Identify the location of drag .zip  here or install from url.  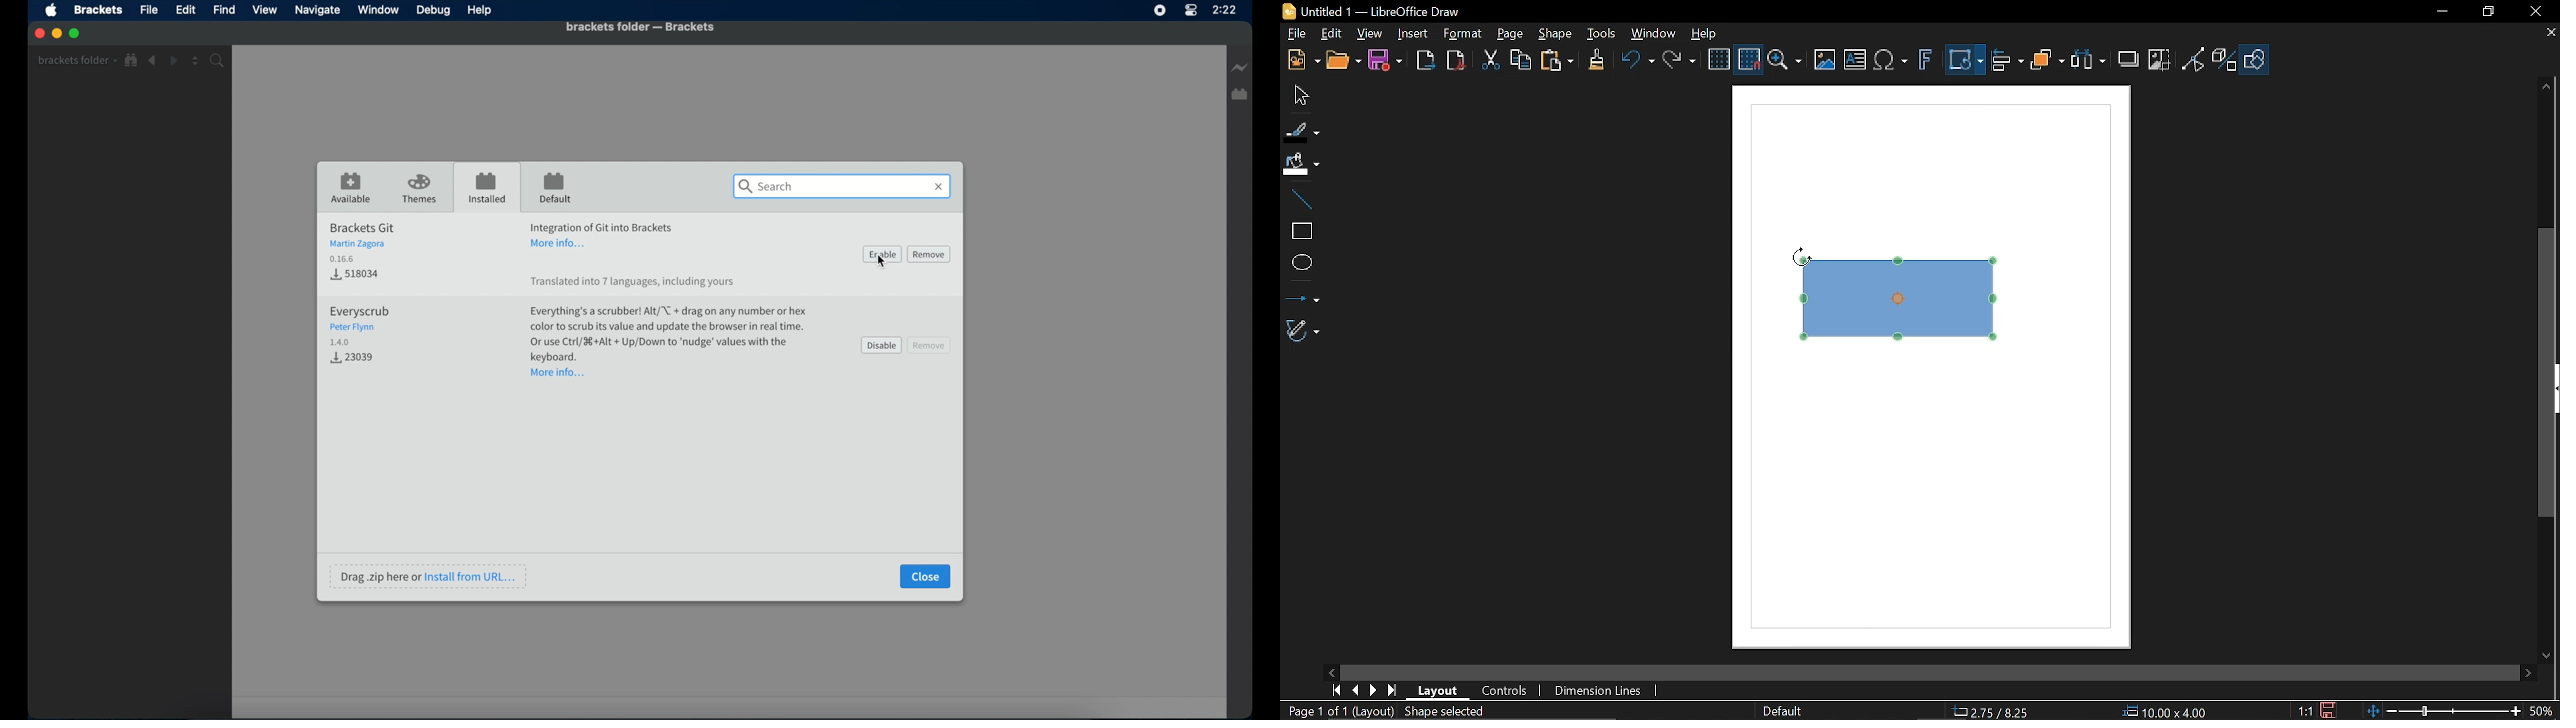
(429, 576).